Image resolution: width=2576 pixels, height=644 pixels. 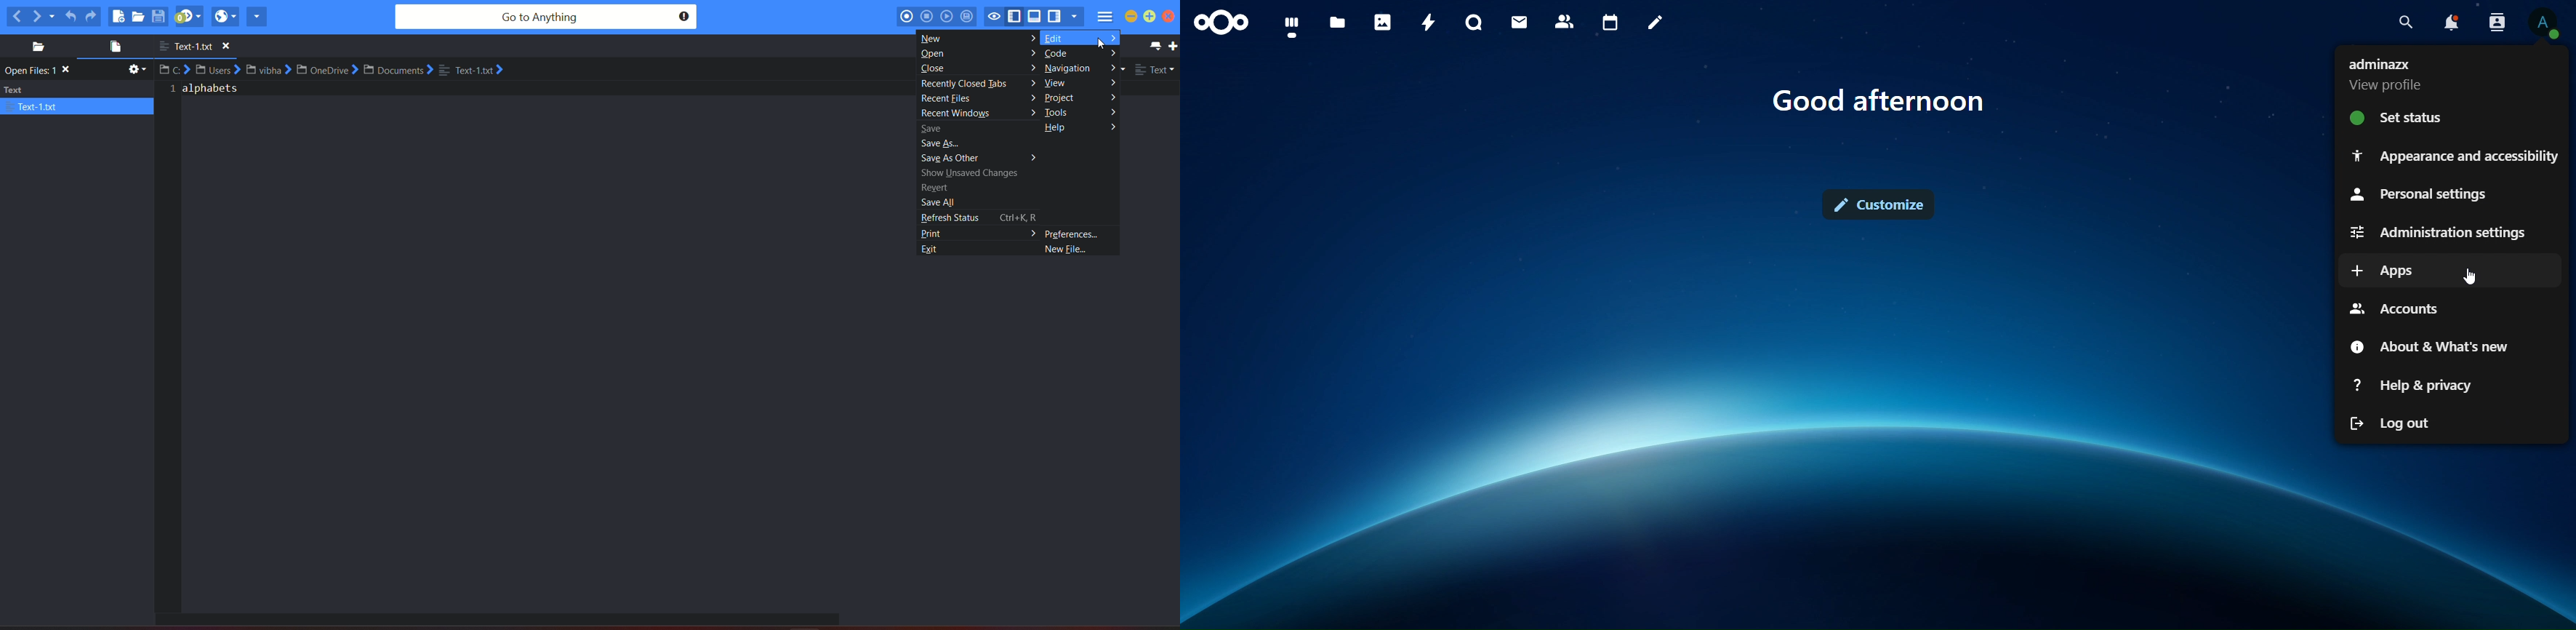 What do you see at coordinates (1883, 207) in the screenshot?
I see `customize` at bounding box center [1883, 207].